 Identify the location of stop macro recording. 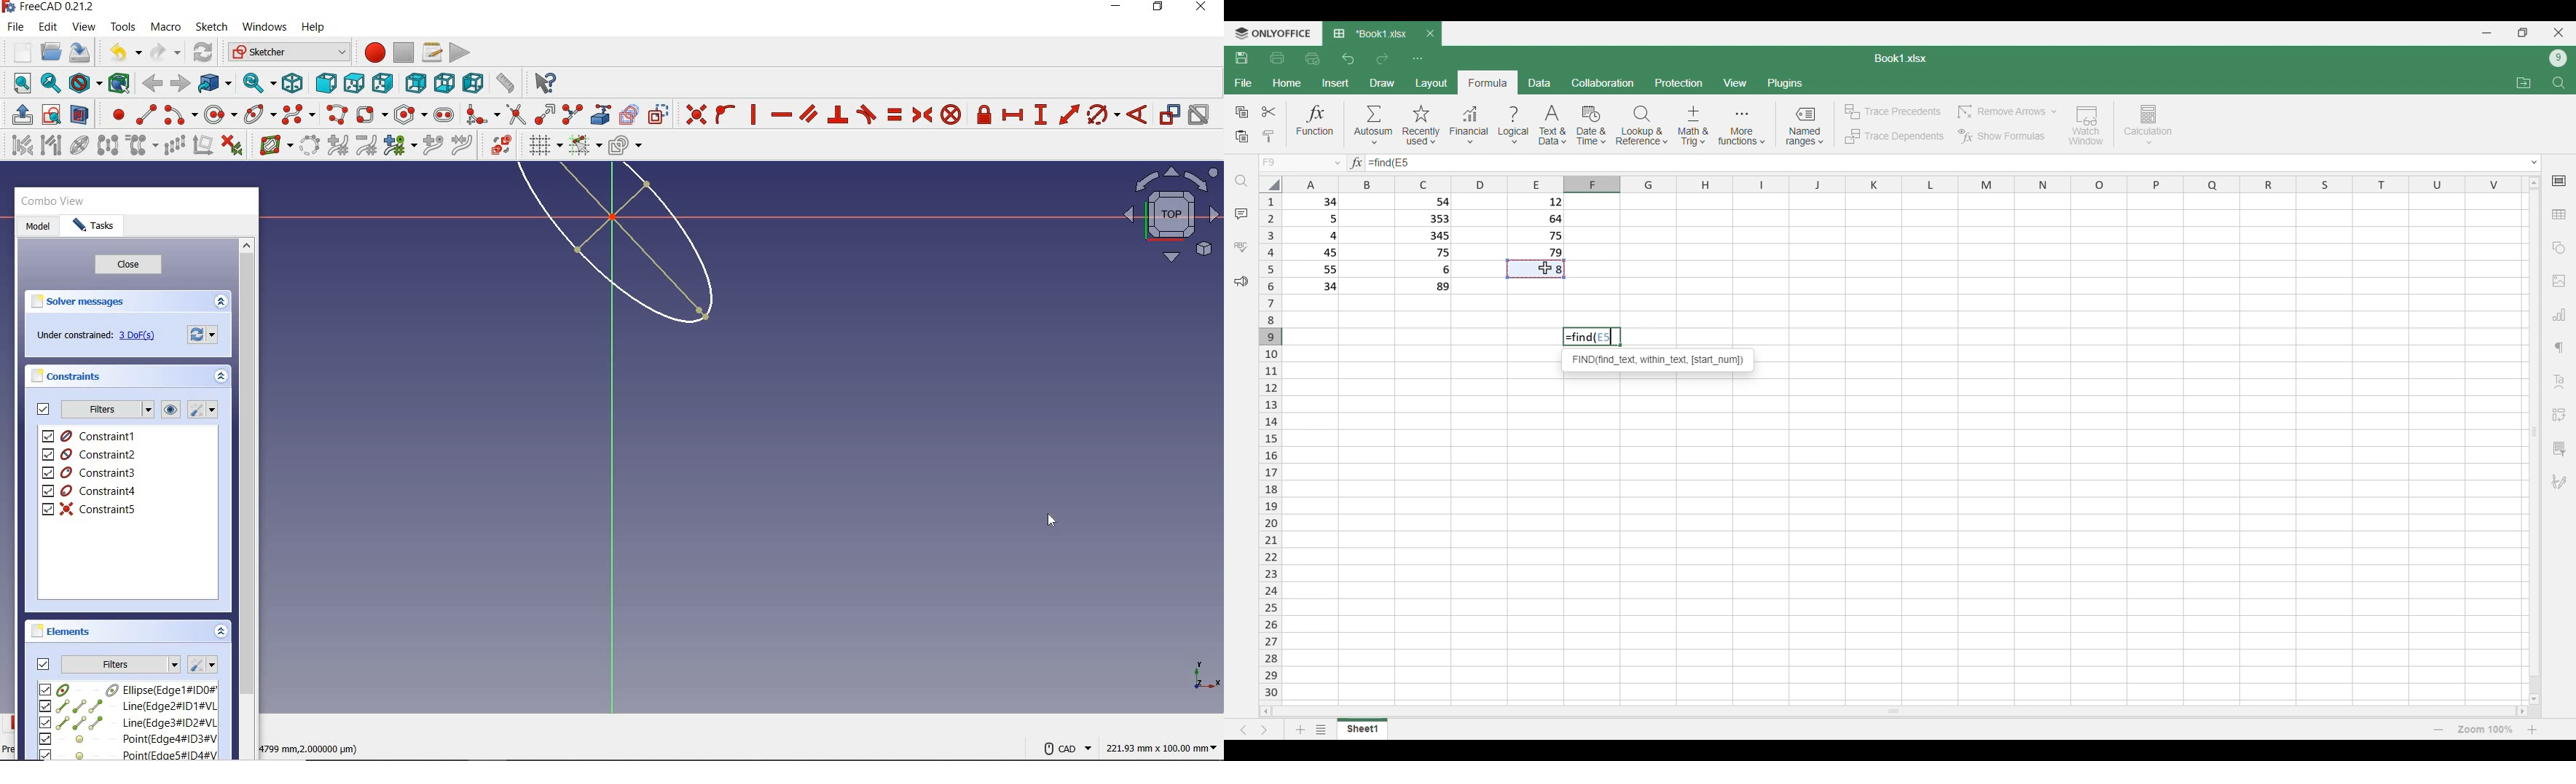
(404, 52).